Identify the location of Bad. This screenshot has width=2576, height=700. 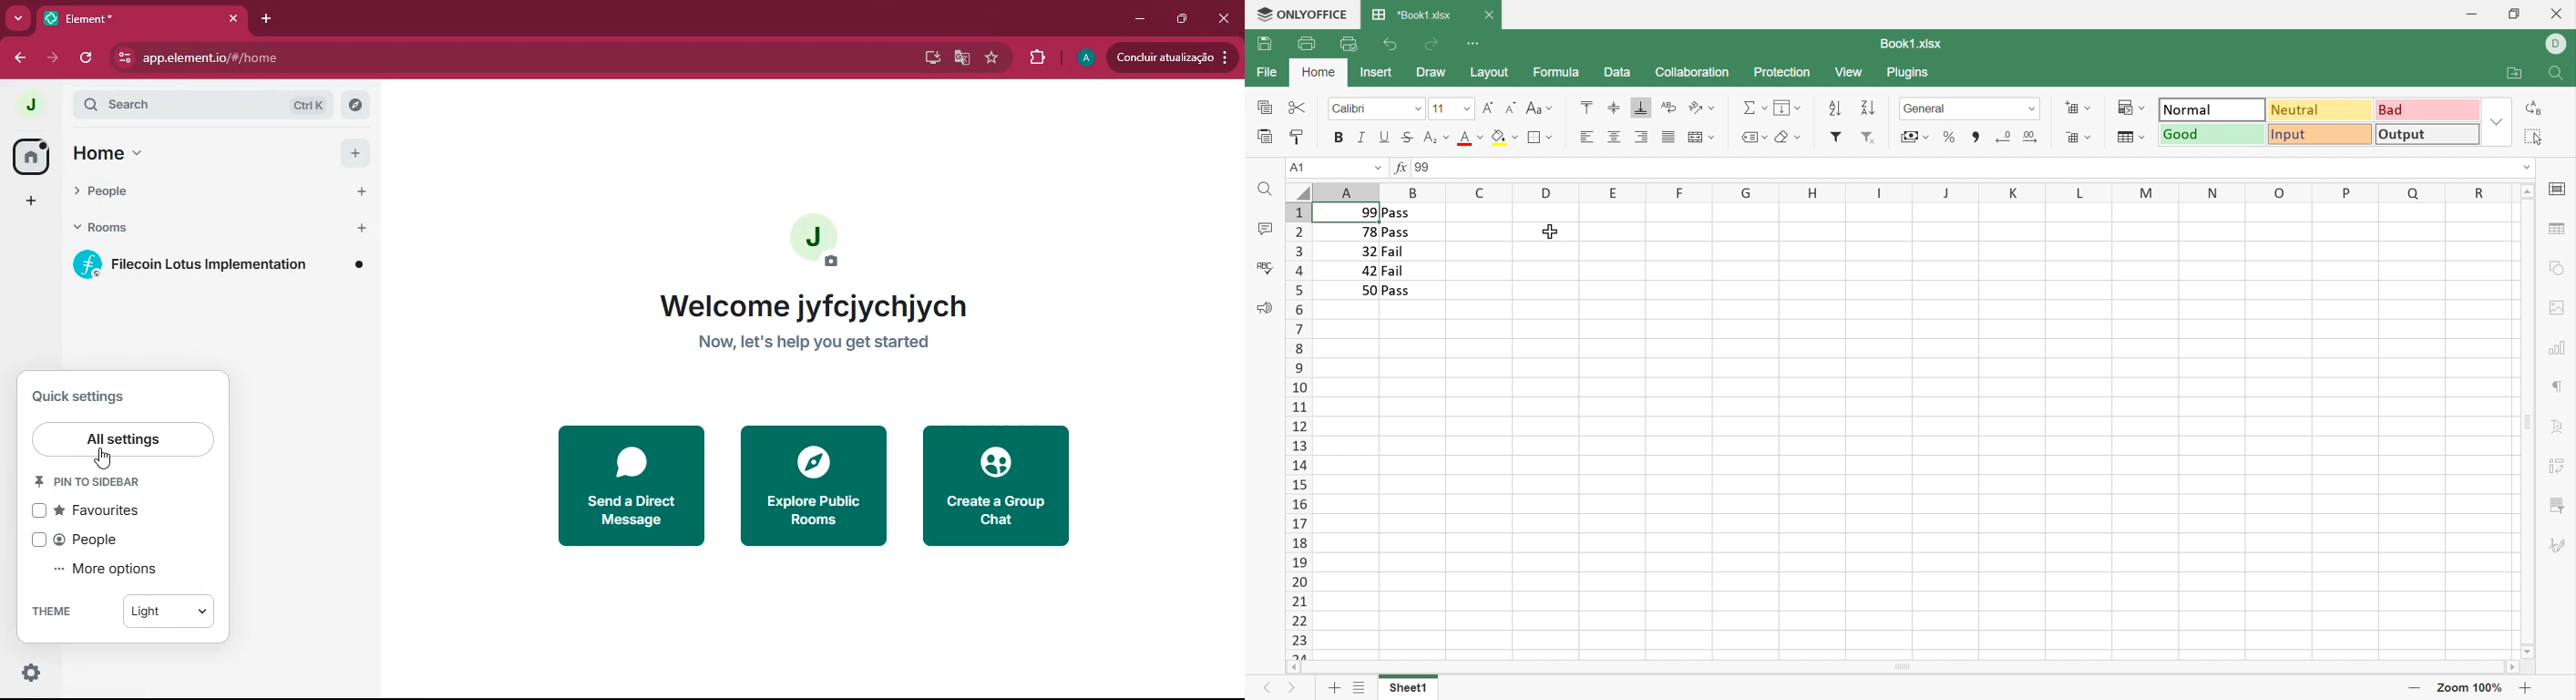
(2429, 108).